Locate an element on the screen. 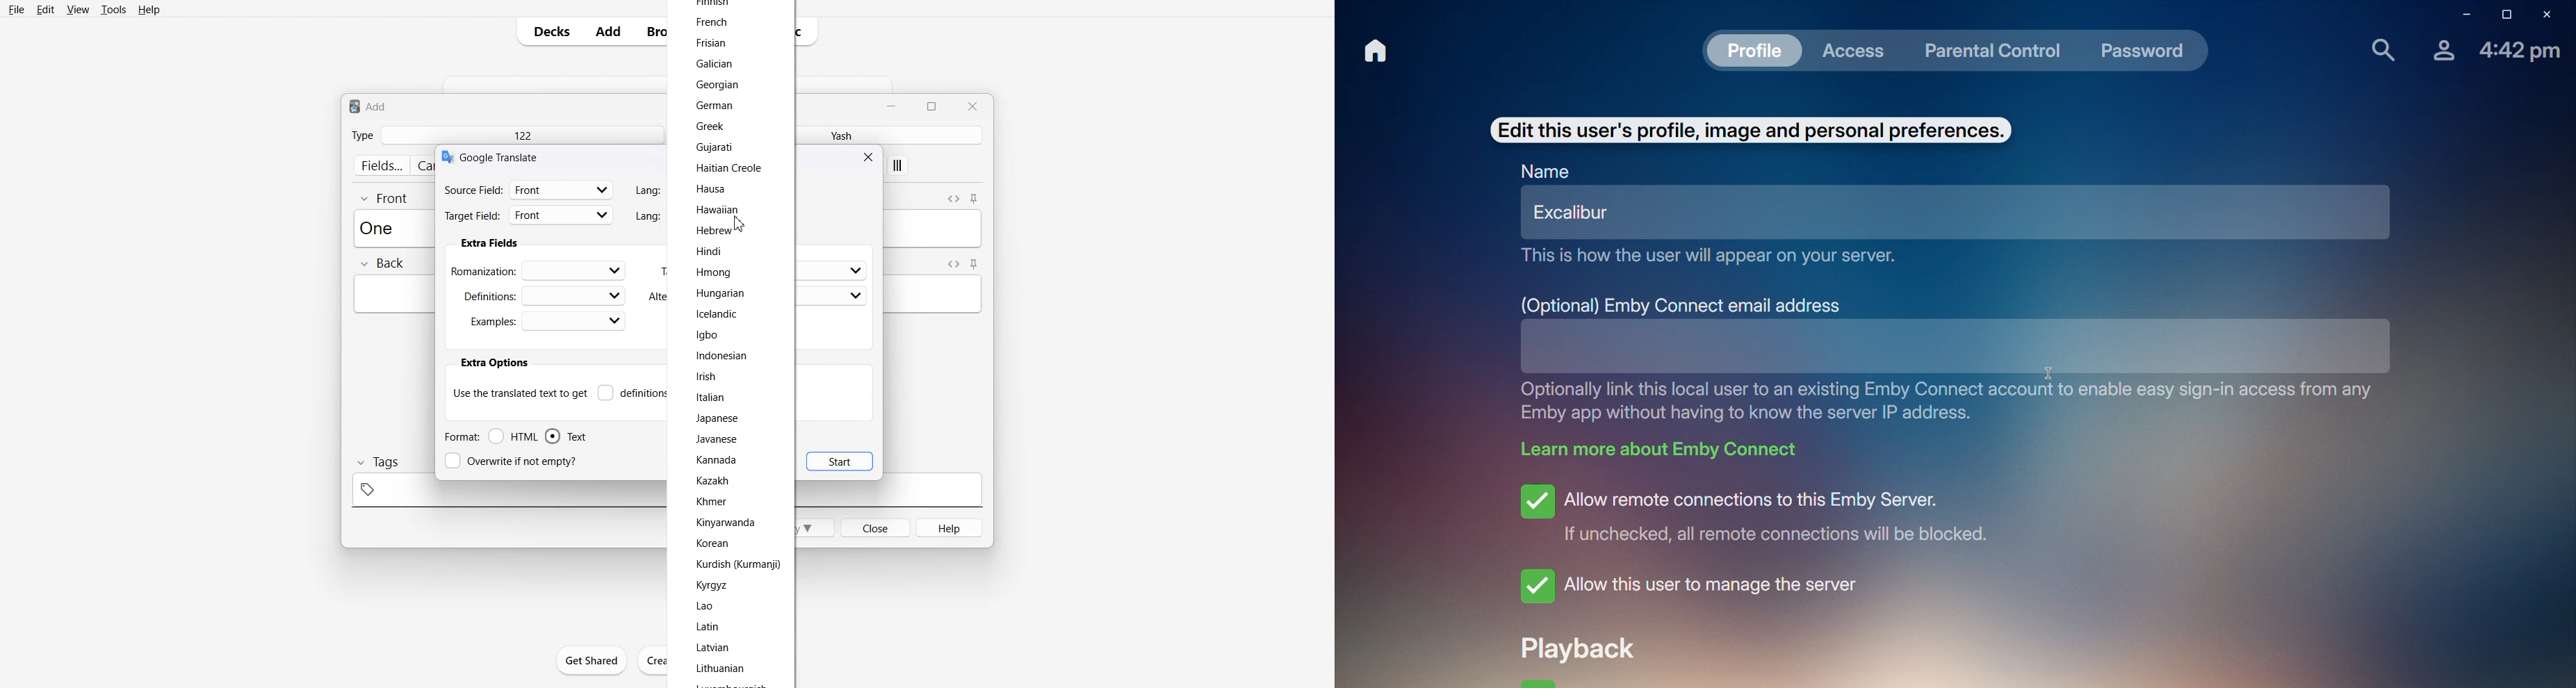 This screenshot has height=700, width=2576. German is located at coordinates (715, 106).